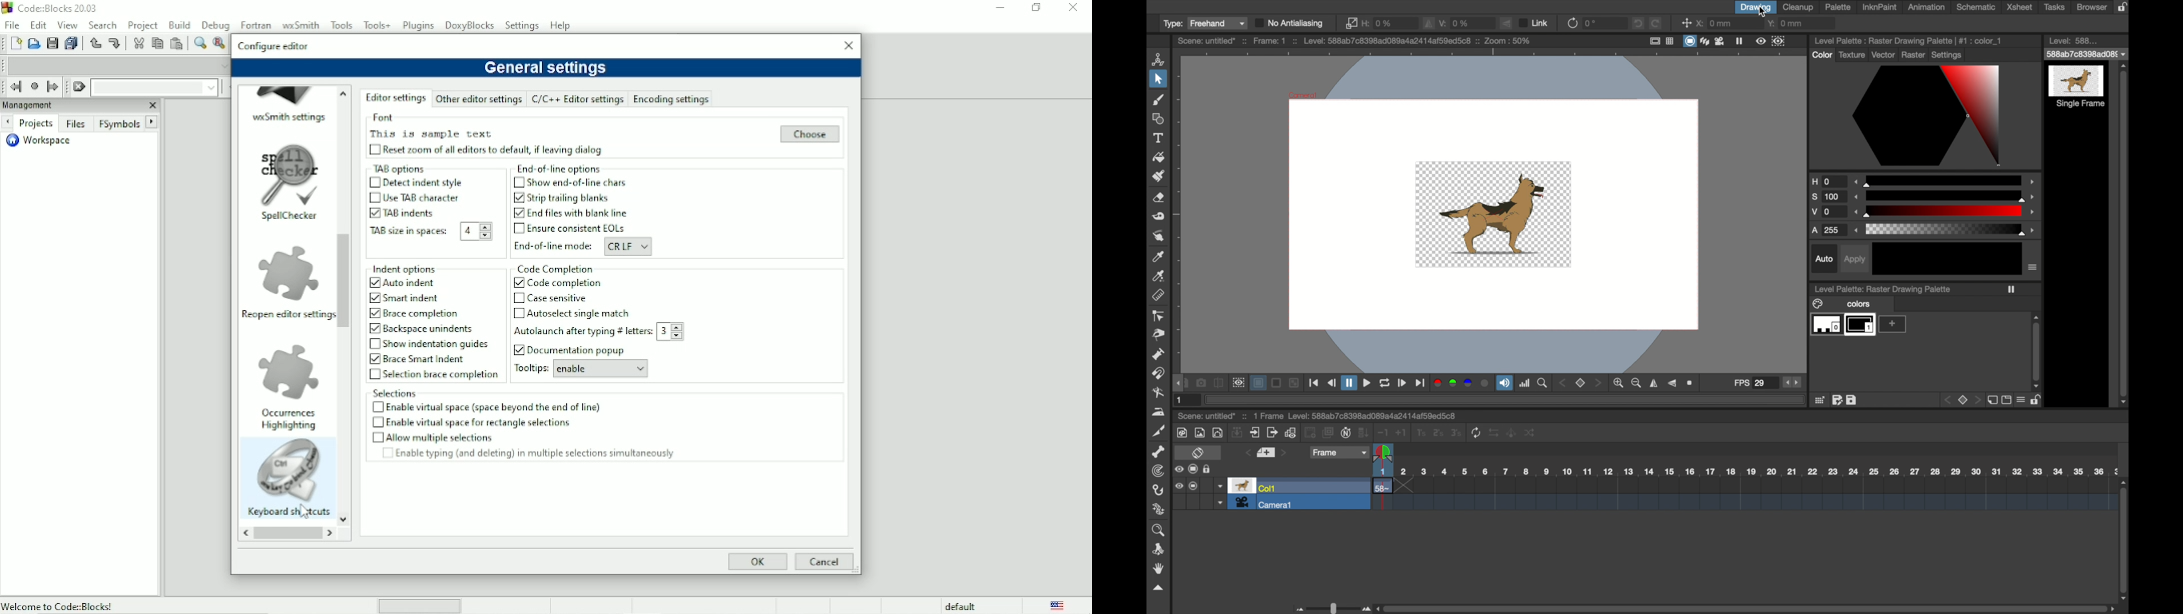  Describe the element at coordinates (1160, 531) in the screenshot. I see `zoom` at that location.